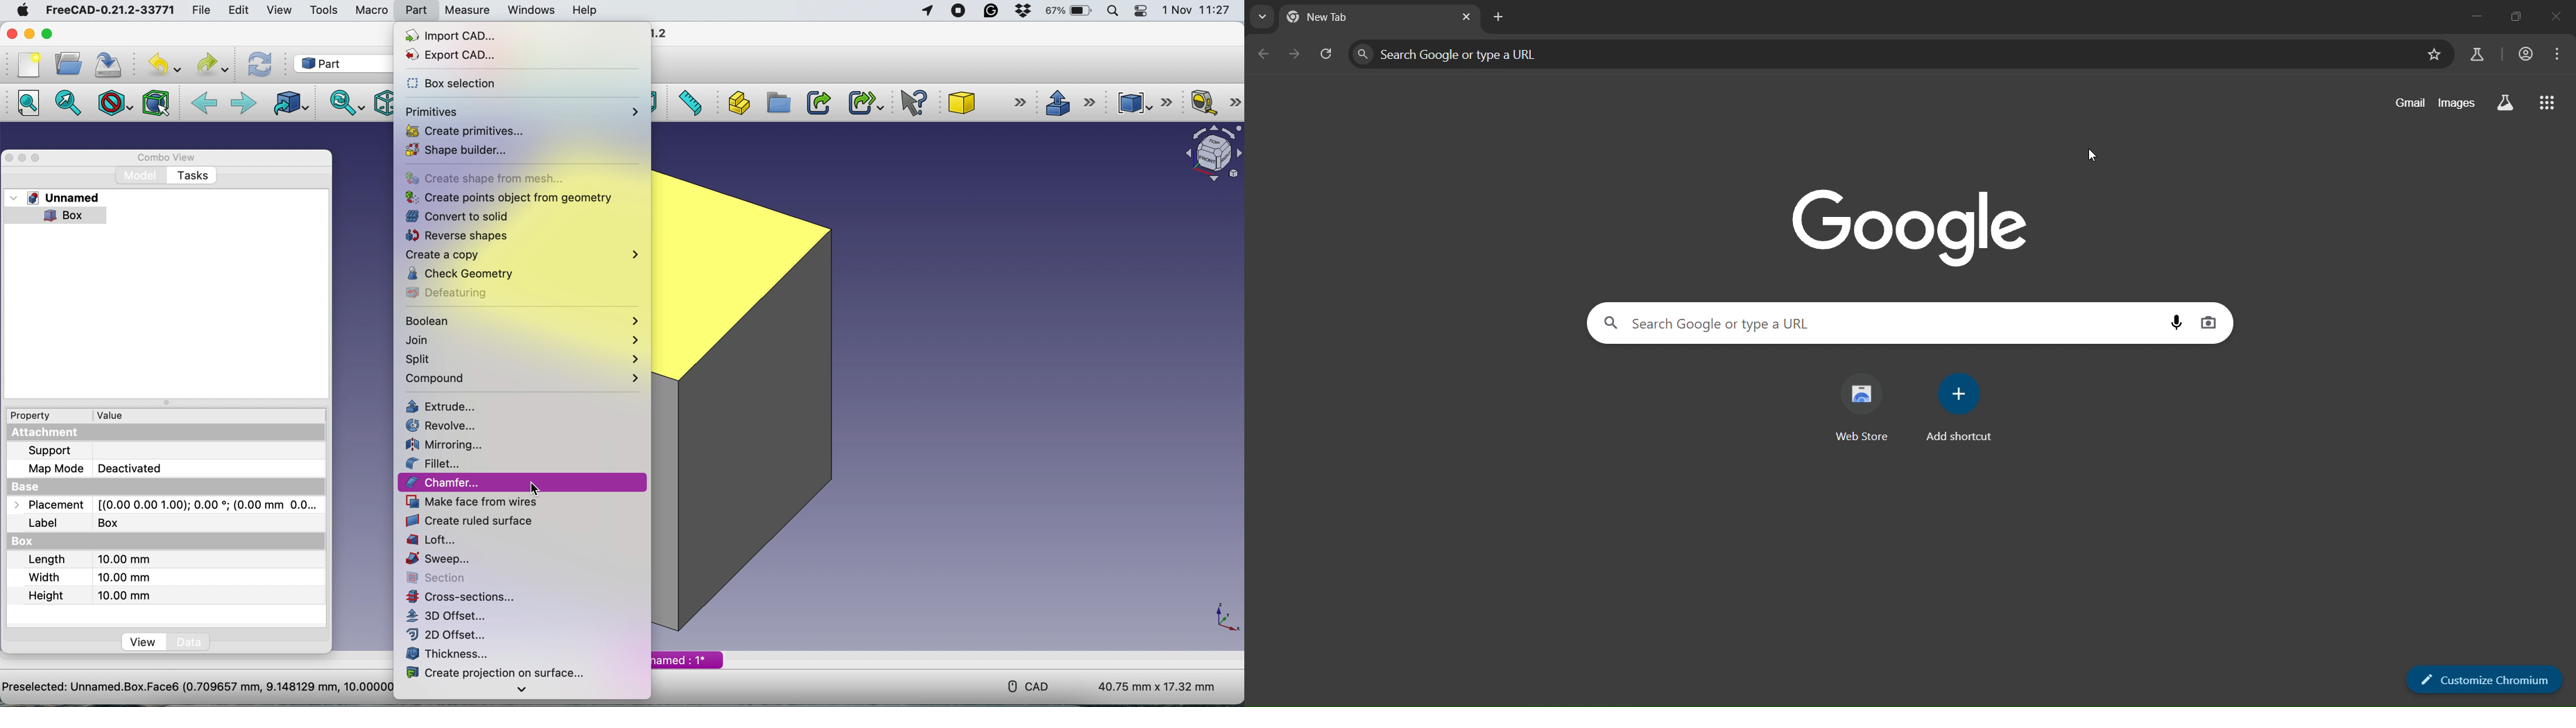  Describe the element at coordinates (2523, 55) in the screenshot. I see `account` at that location.